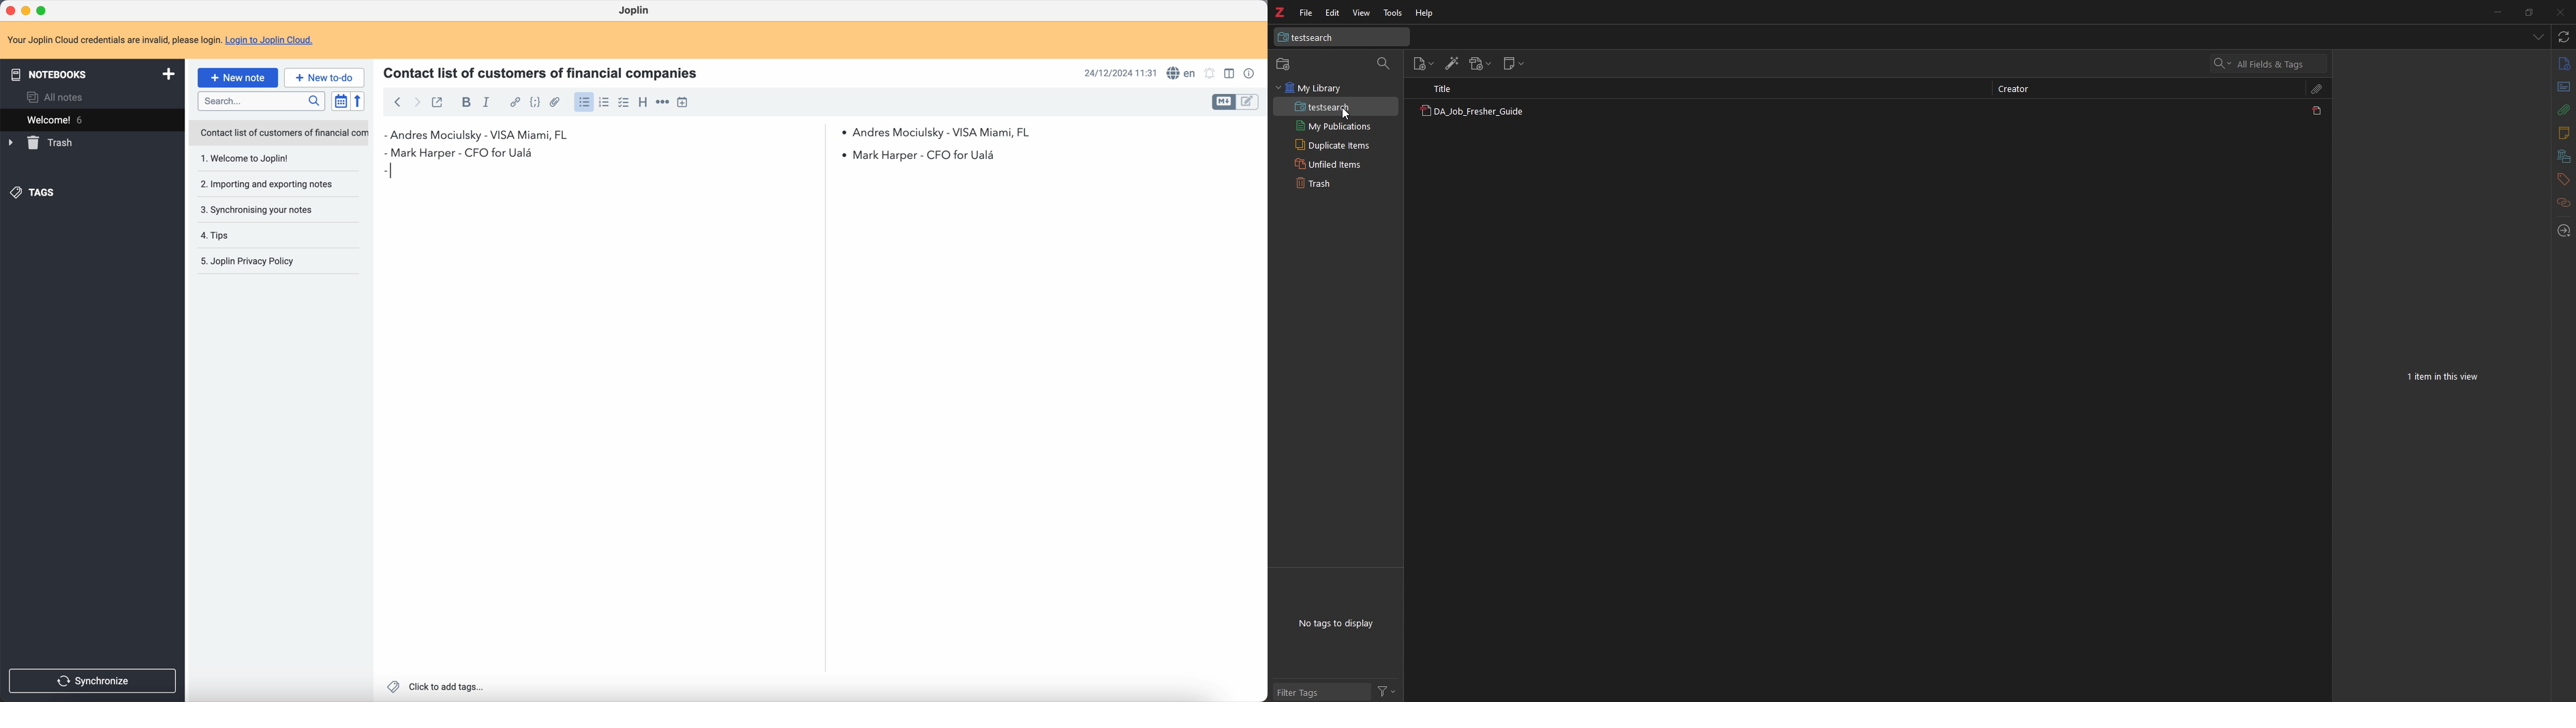 The image size is (2576, 728). Describe the element at coordinates (2564, 63) in the screenshot. I see `info` at that location.